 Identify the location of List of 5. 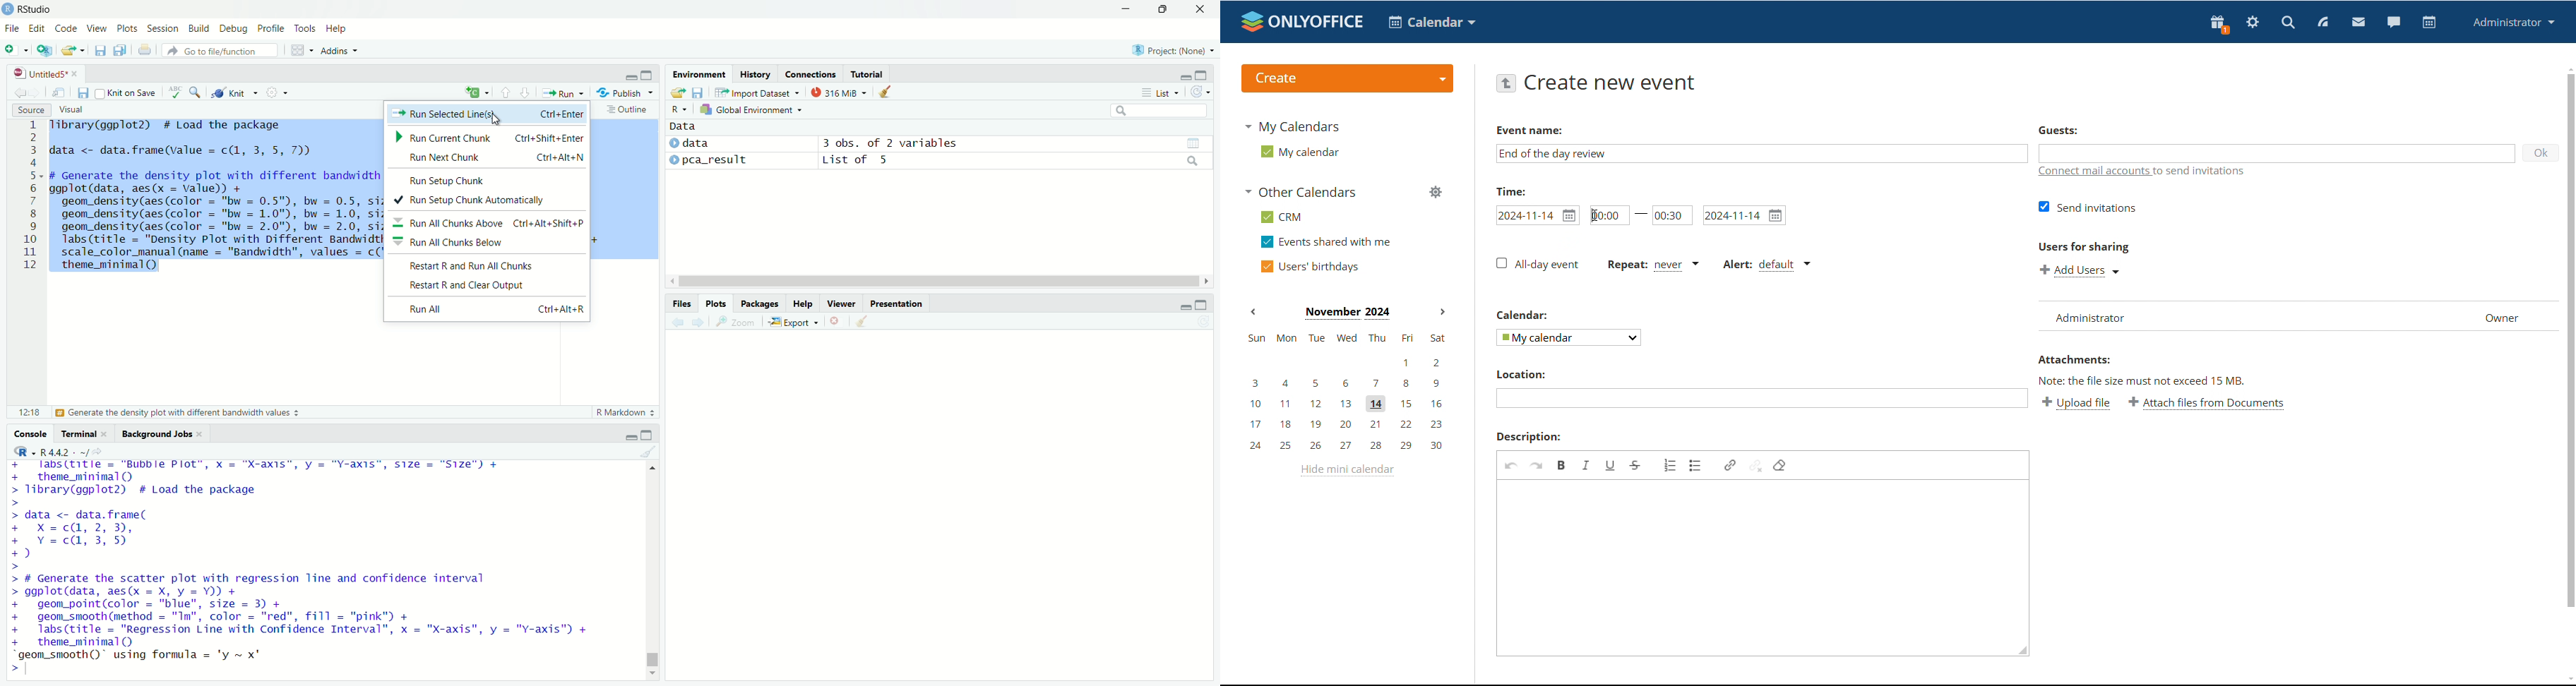
(857, 161).